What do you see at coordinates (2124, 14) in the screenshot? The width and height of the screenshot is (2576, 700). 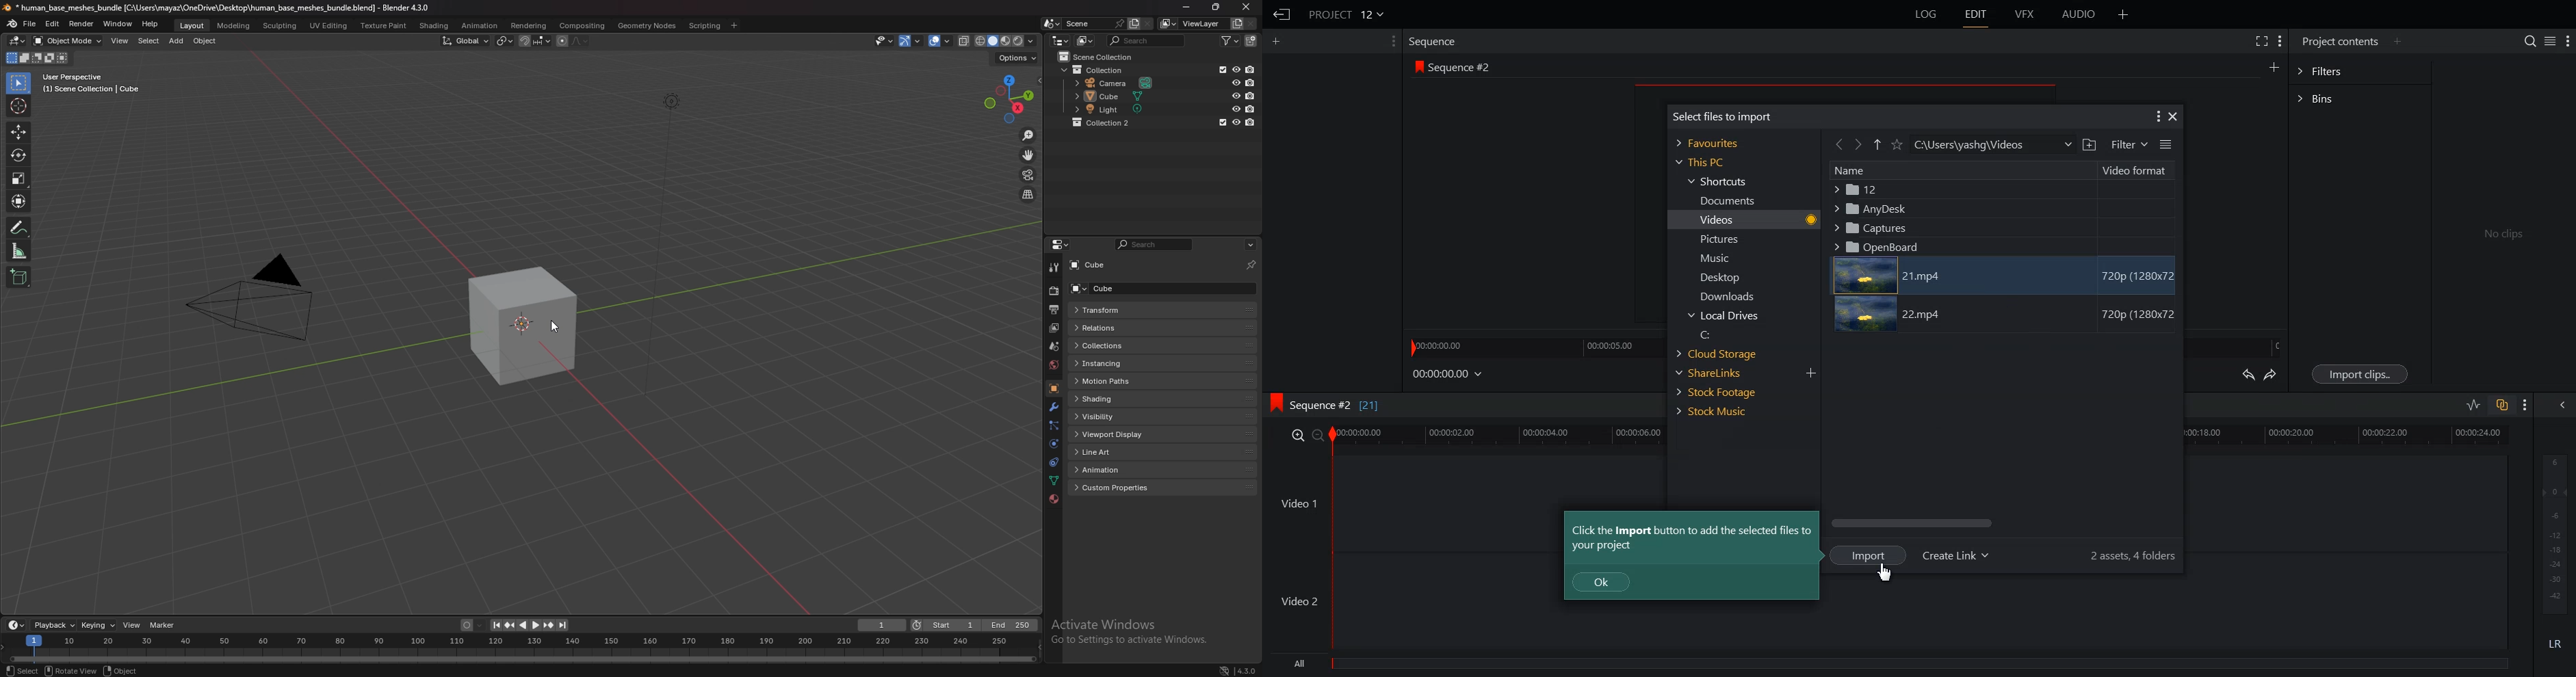 I see `Add Panel` at bounding box center [2124, 14].